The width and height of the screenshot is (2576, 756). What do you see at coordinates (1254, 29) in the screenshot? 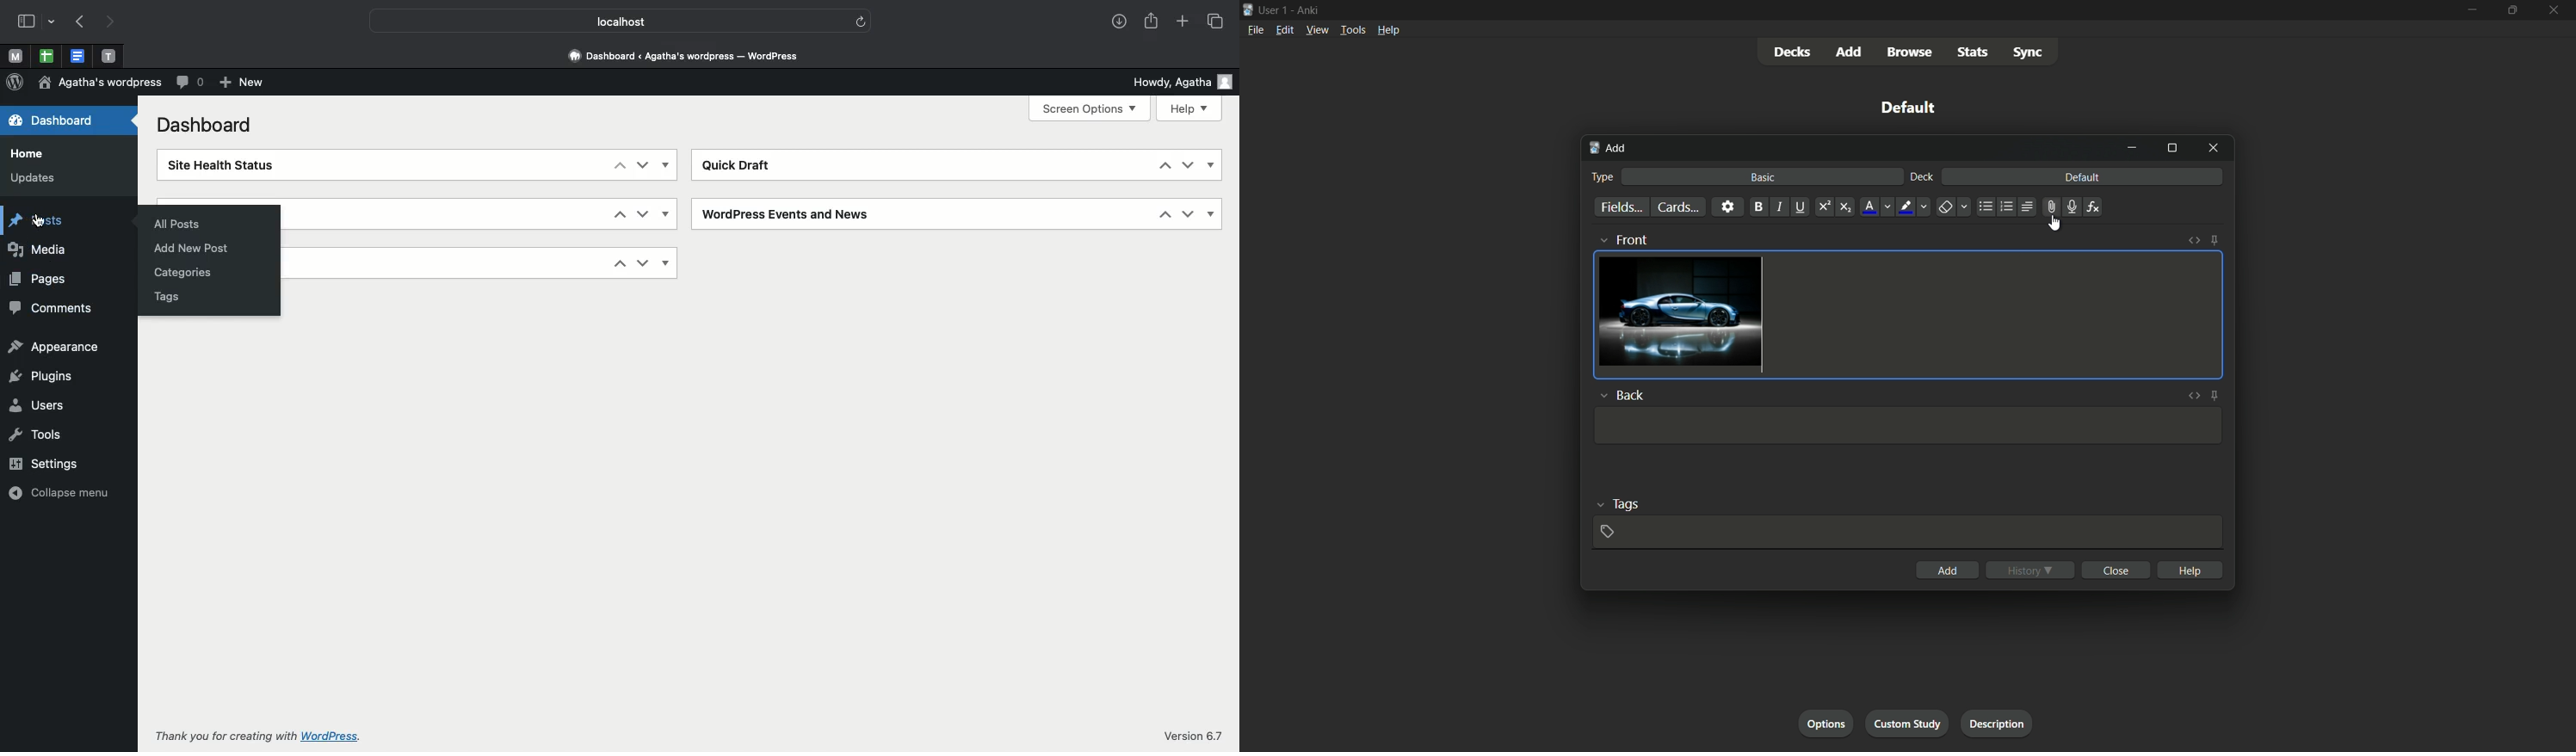
I see `file menu` at bounding box center [1254, 29].